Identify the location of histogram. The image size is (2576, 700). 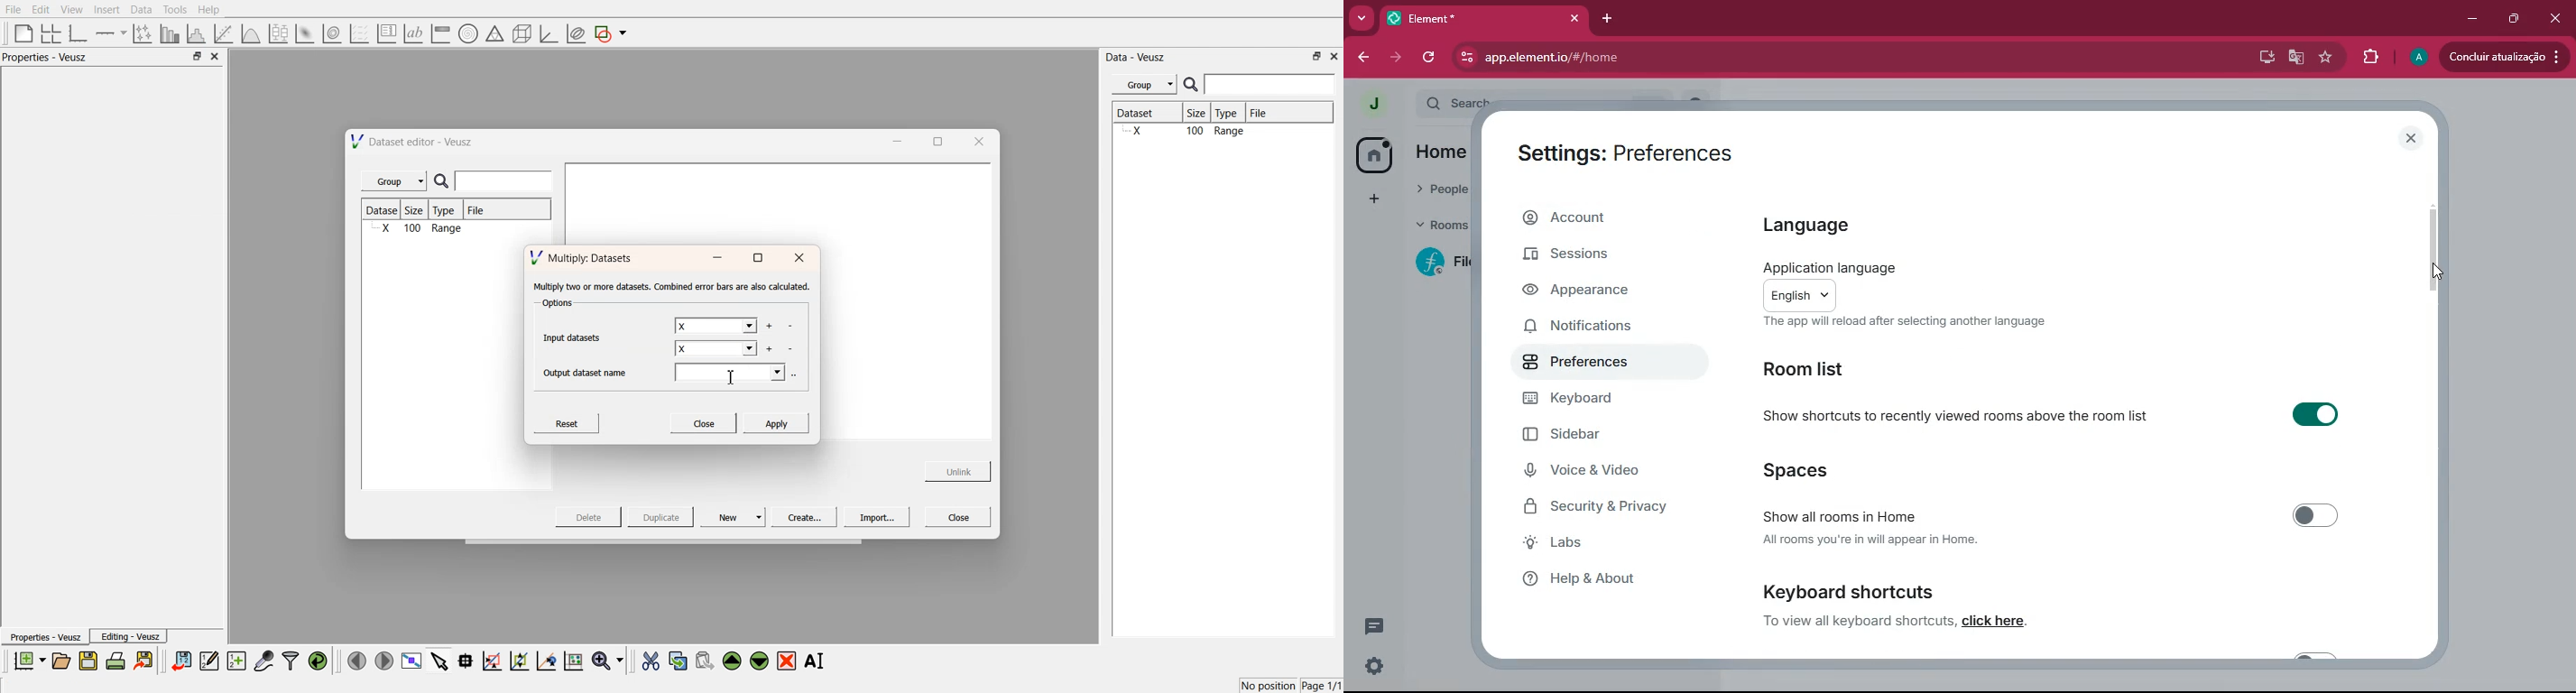
(199, 33).